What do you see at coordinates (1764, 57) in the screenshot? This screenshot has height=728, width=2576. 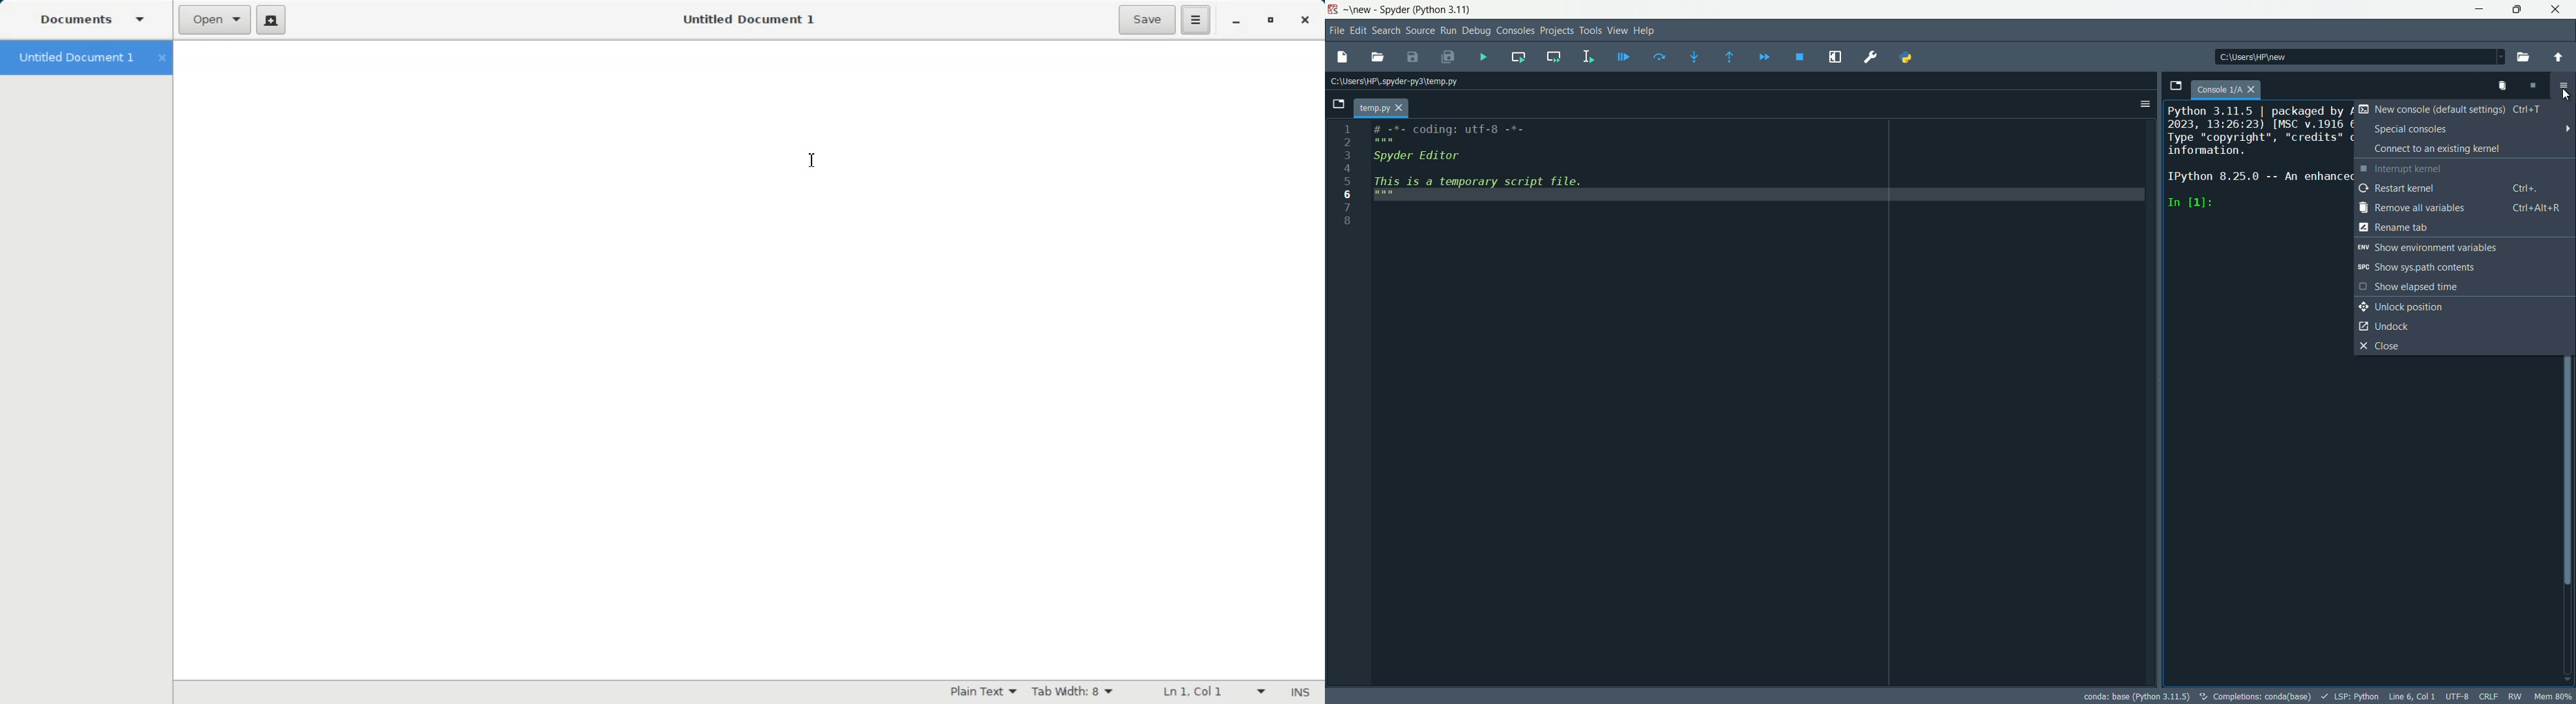 I see `continue execution until next breakpoint` at bounding box center [1764, 57].